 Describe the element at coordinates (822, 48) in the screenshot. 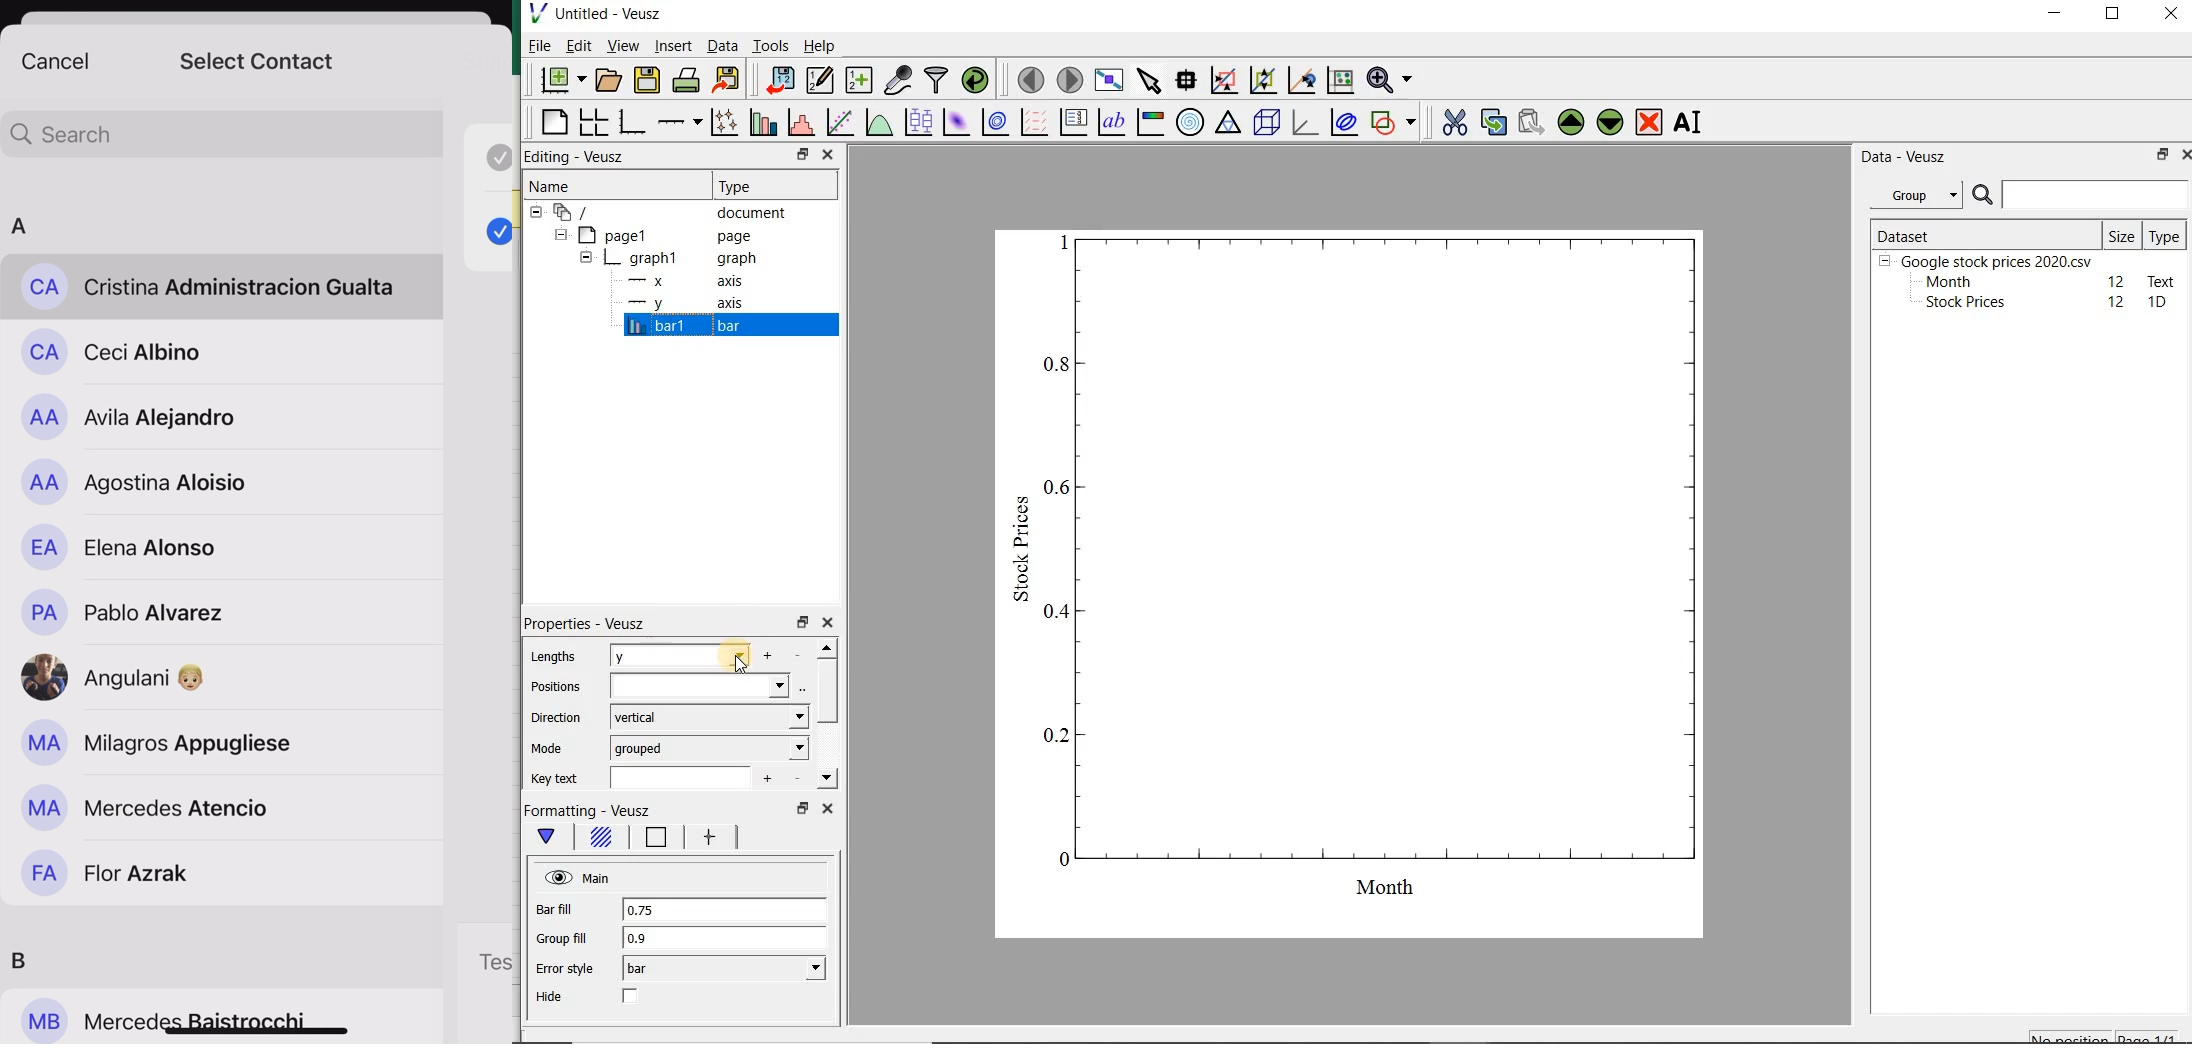

I see `Help` at that location.